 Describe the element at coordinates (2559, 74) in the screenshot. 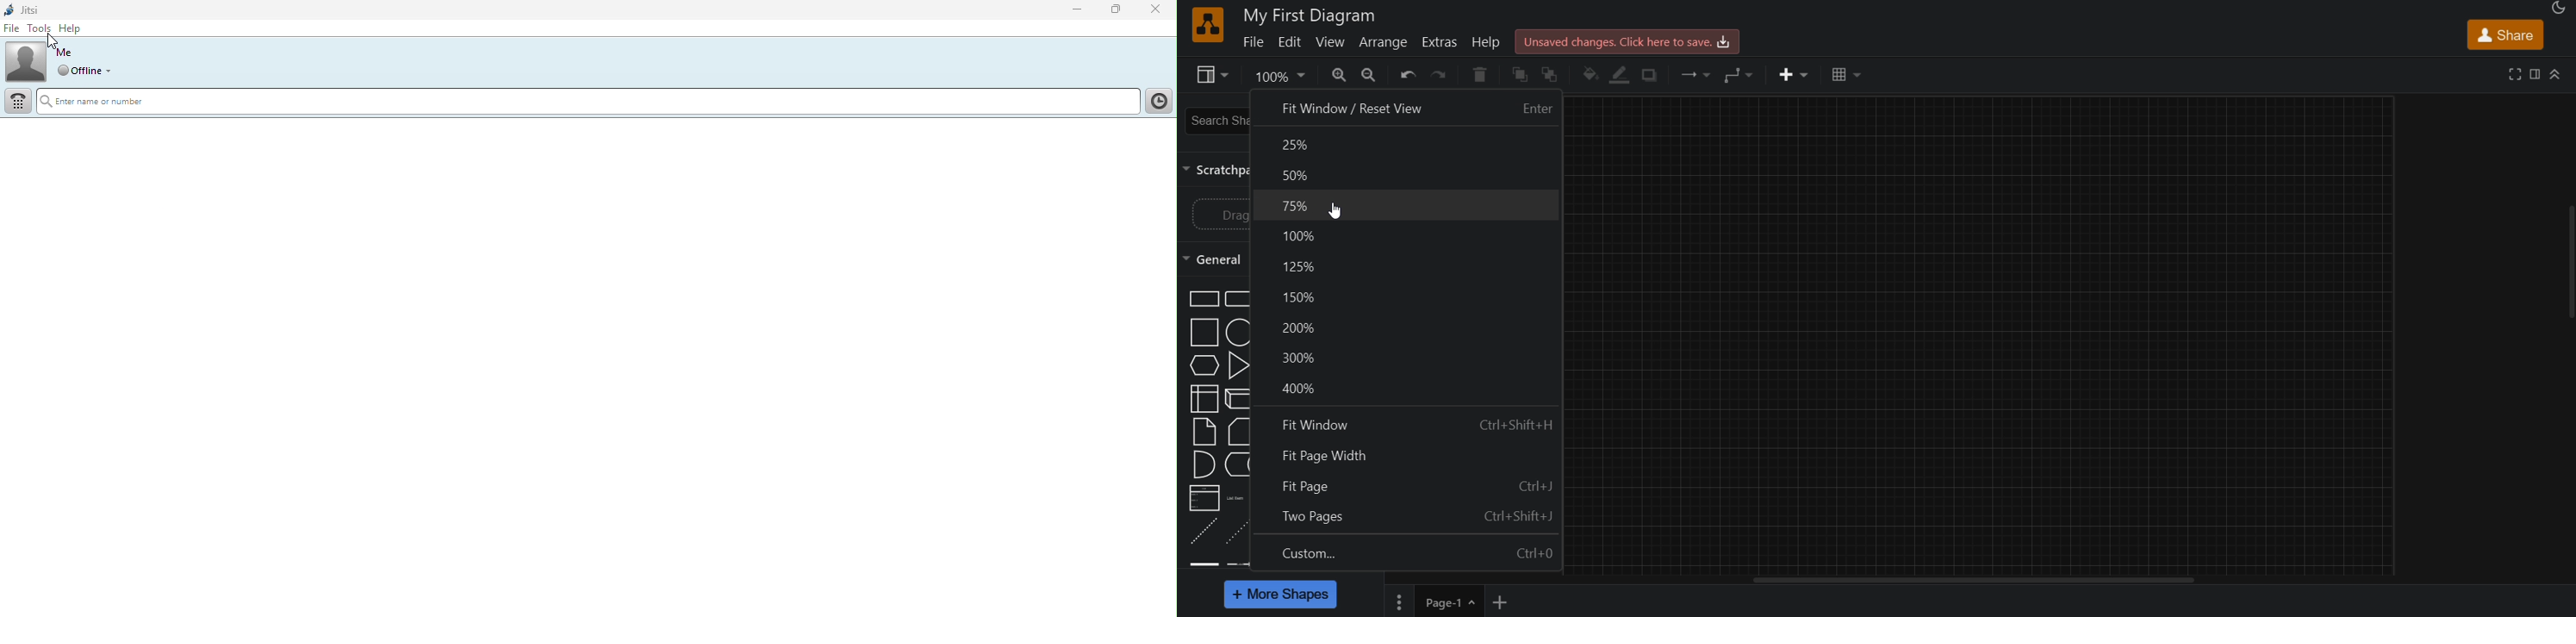

I see `collapse/expand` at that location.